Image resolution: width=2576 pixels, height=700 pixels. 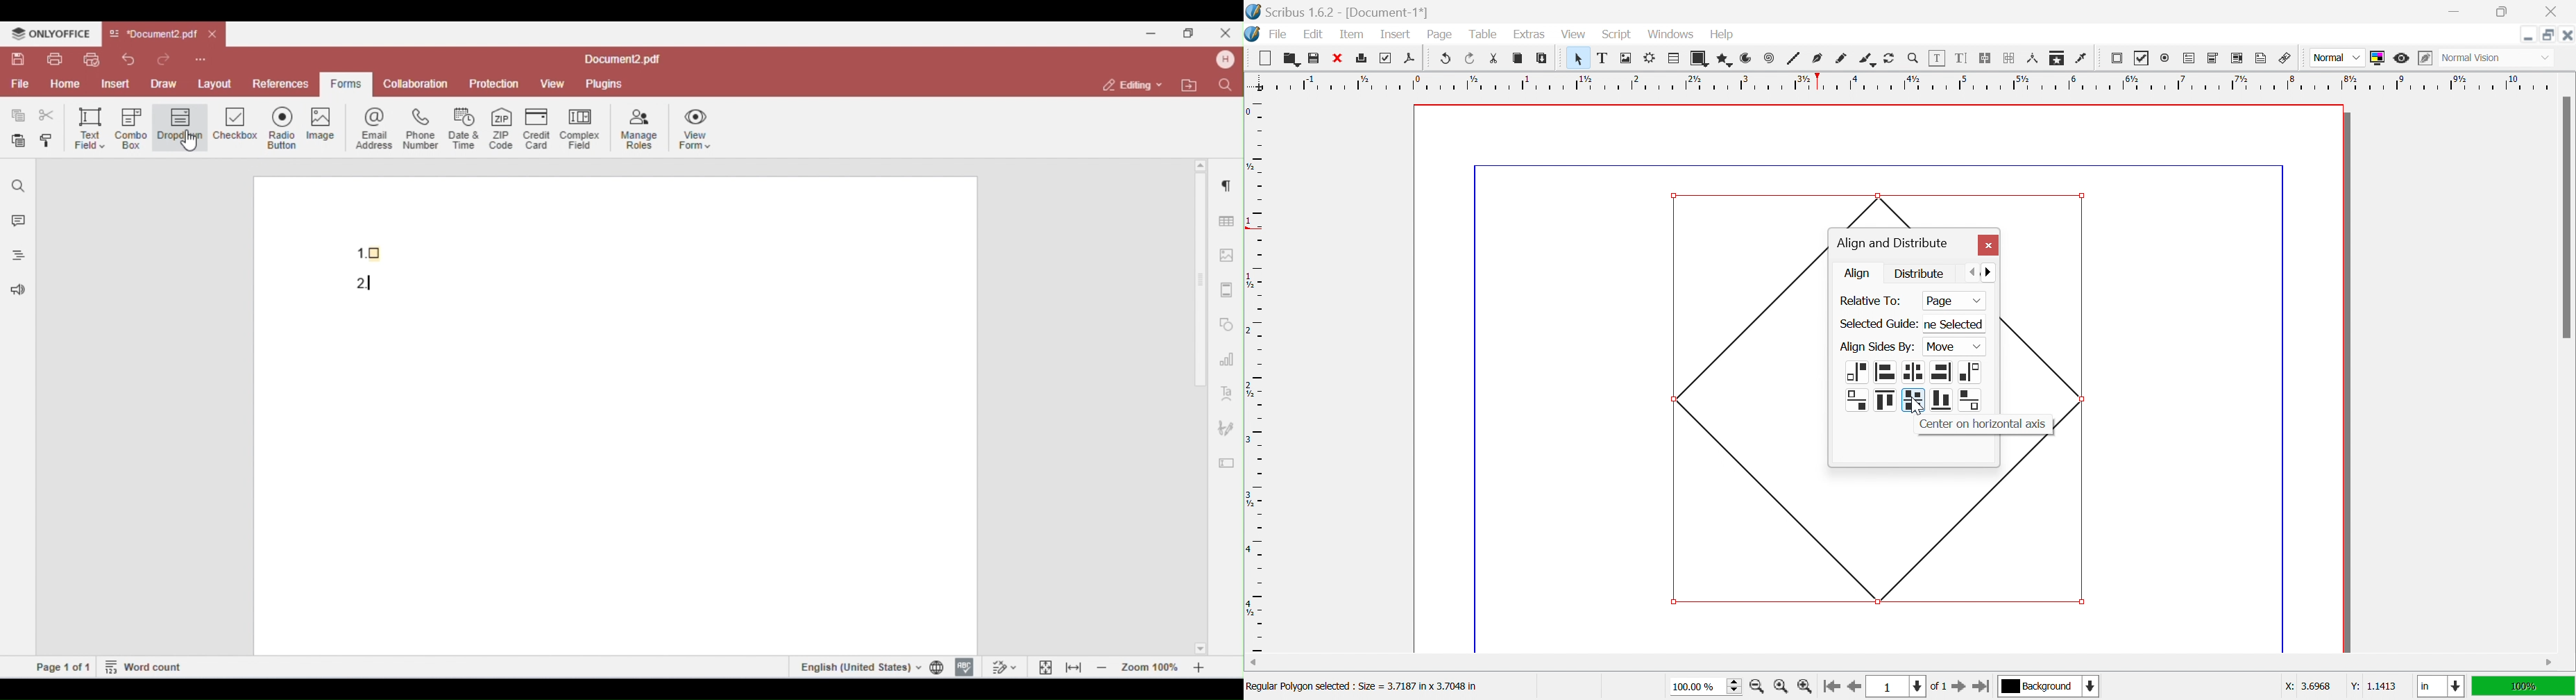 I want to click on Close, so click(x=1988, y=246).